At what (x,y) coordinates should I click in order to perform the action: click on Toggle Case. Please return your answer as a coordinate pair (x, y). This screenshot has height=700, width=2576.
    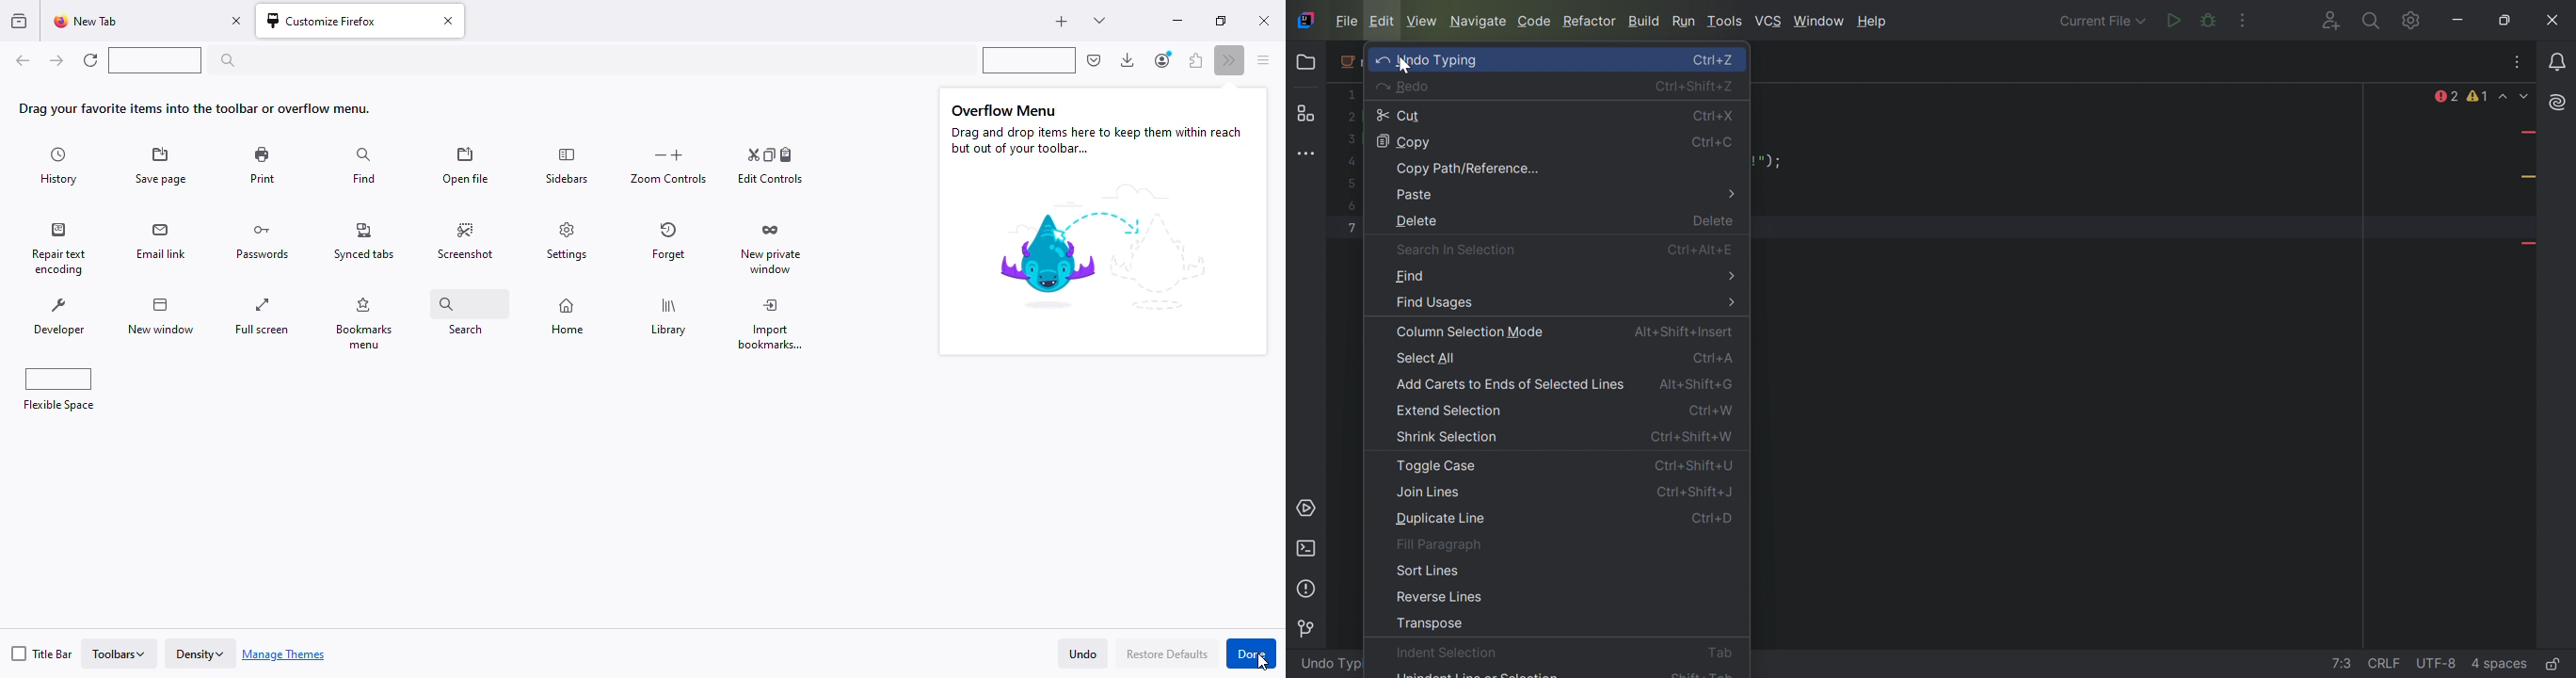
    Looking at the image, I should click on (1438, 465).